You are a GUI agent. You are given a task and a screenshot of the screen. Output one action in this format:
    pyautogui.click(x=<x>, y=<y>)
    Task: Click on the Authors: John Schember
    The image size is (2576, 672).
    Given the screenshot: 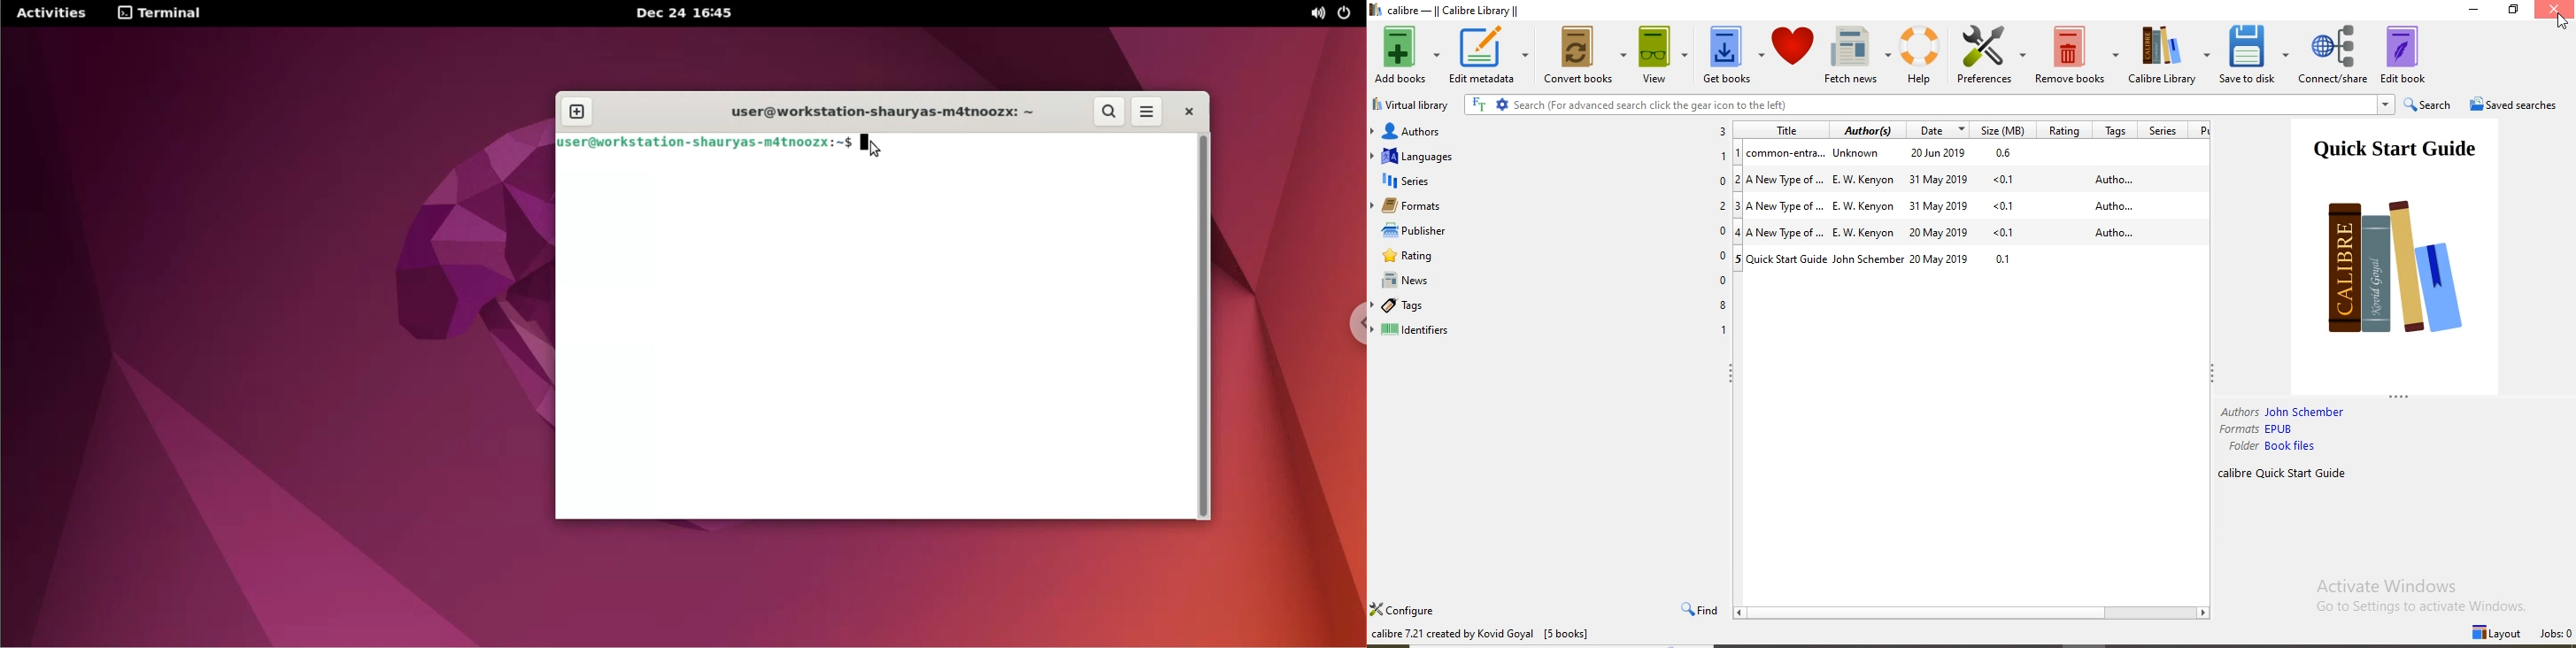 What is the action you would take?
    pyautogui.click(x=2283, y=413)
    